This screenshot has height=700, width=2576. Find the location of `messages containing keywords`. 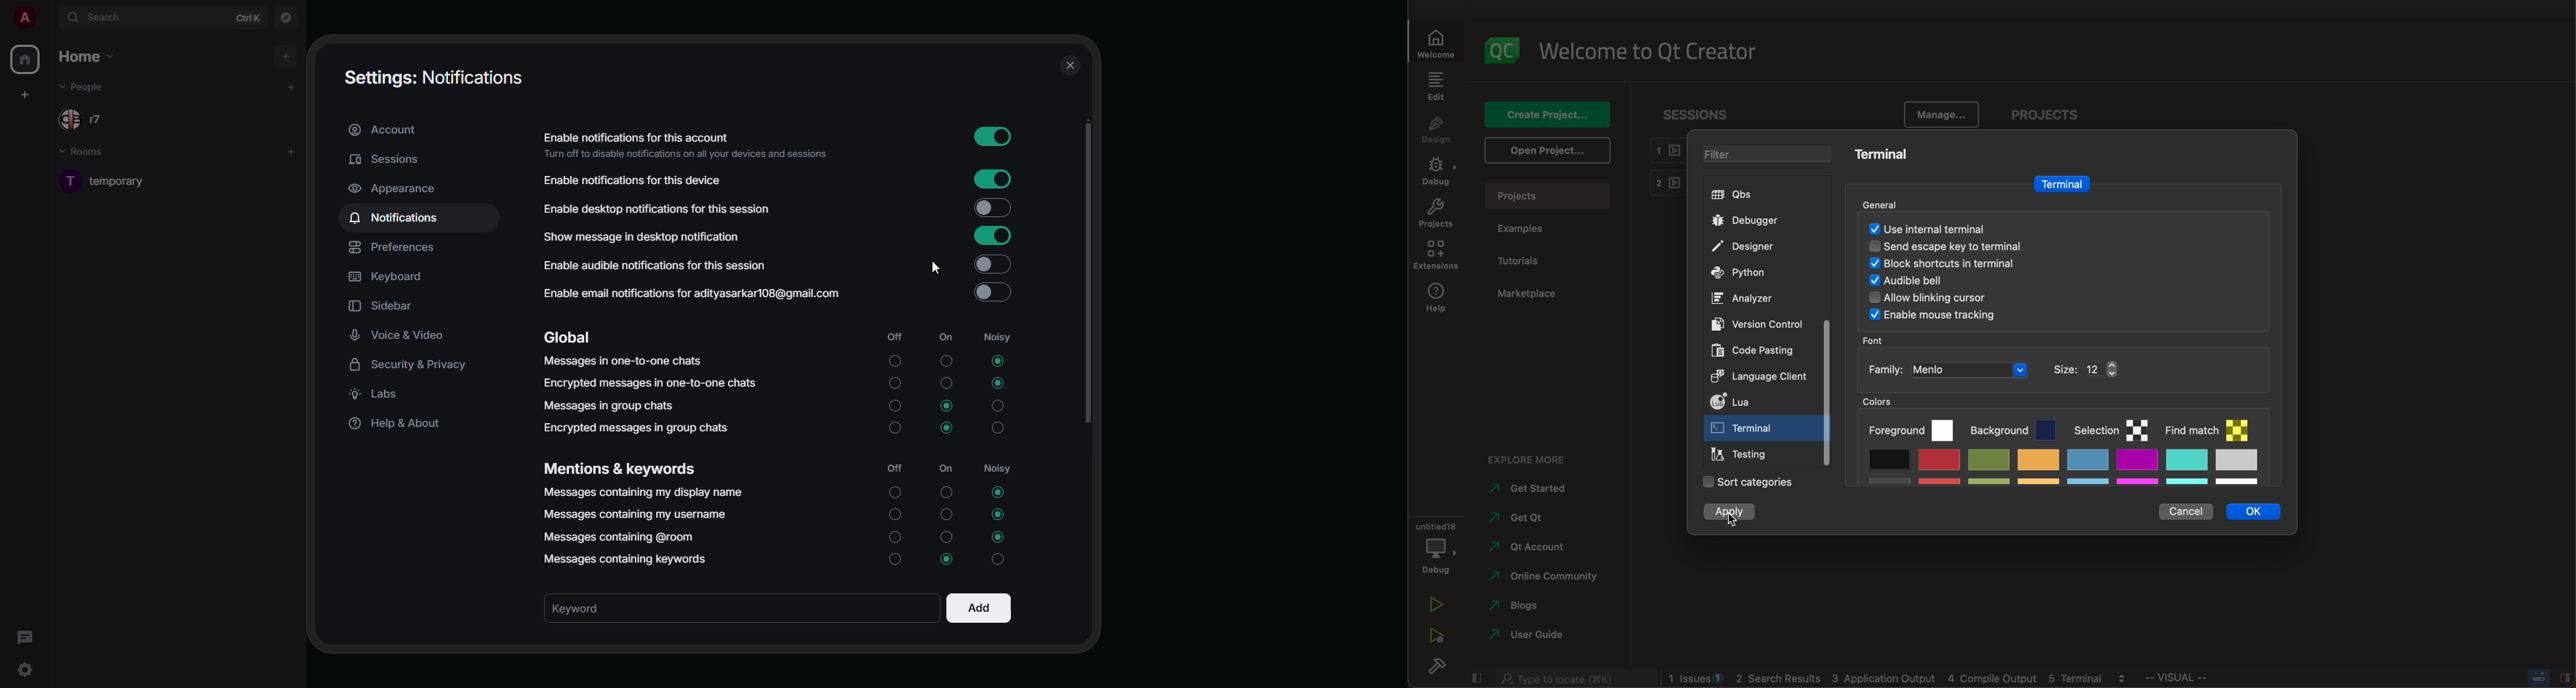

messages containing keywords is located at coordinates (630, 559).